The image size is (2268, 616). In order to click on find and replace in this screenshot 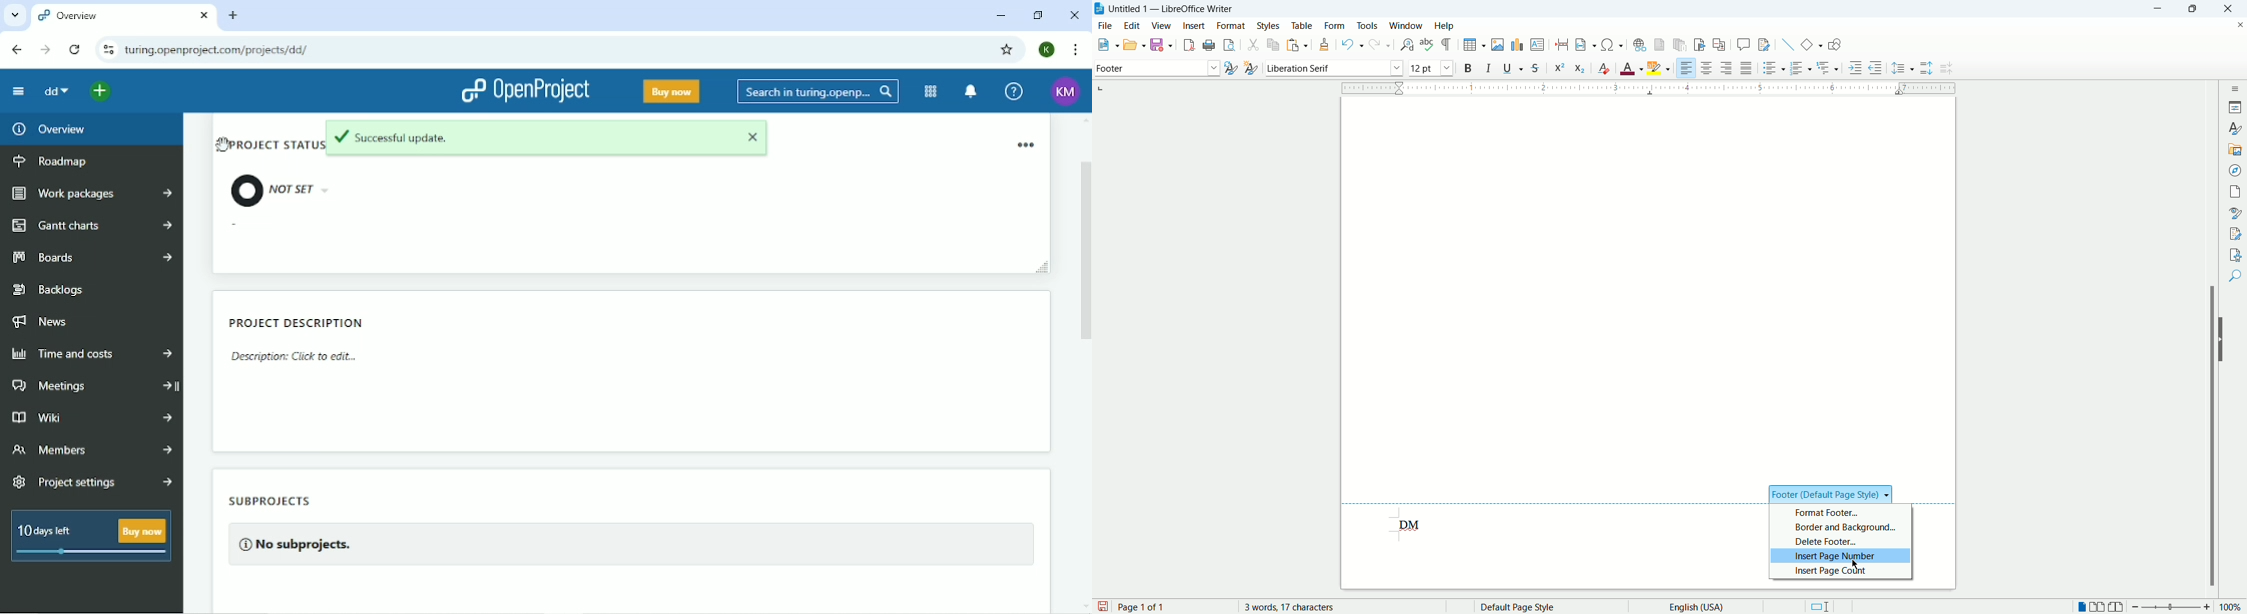, I will do `click(1406, 45)`.